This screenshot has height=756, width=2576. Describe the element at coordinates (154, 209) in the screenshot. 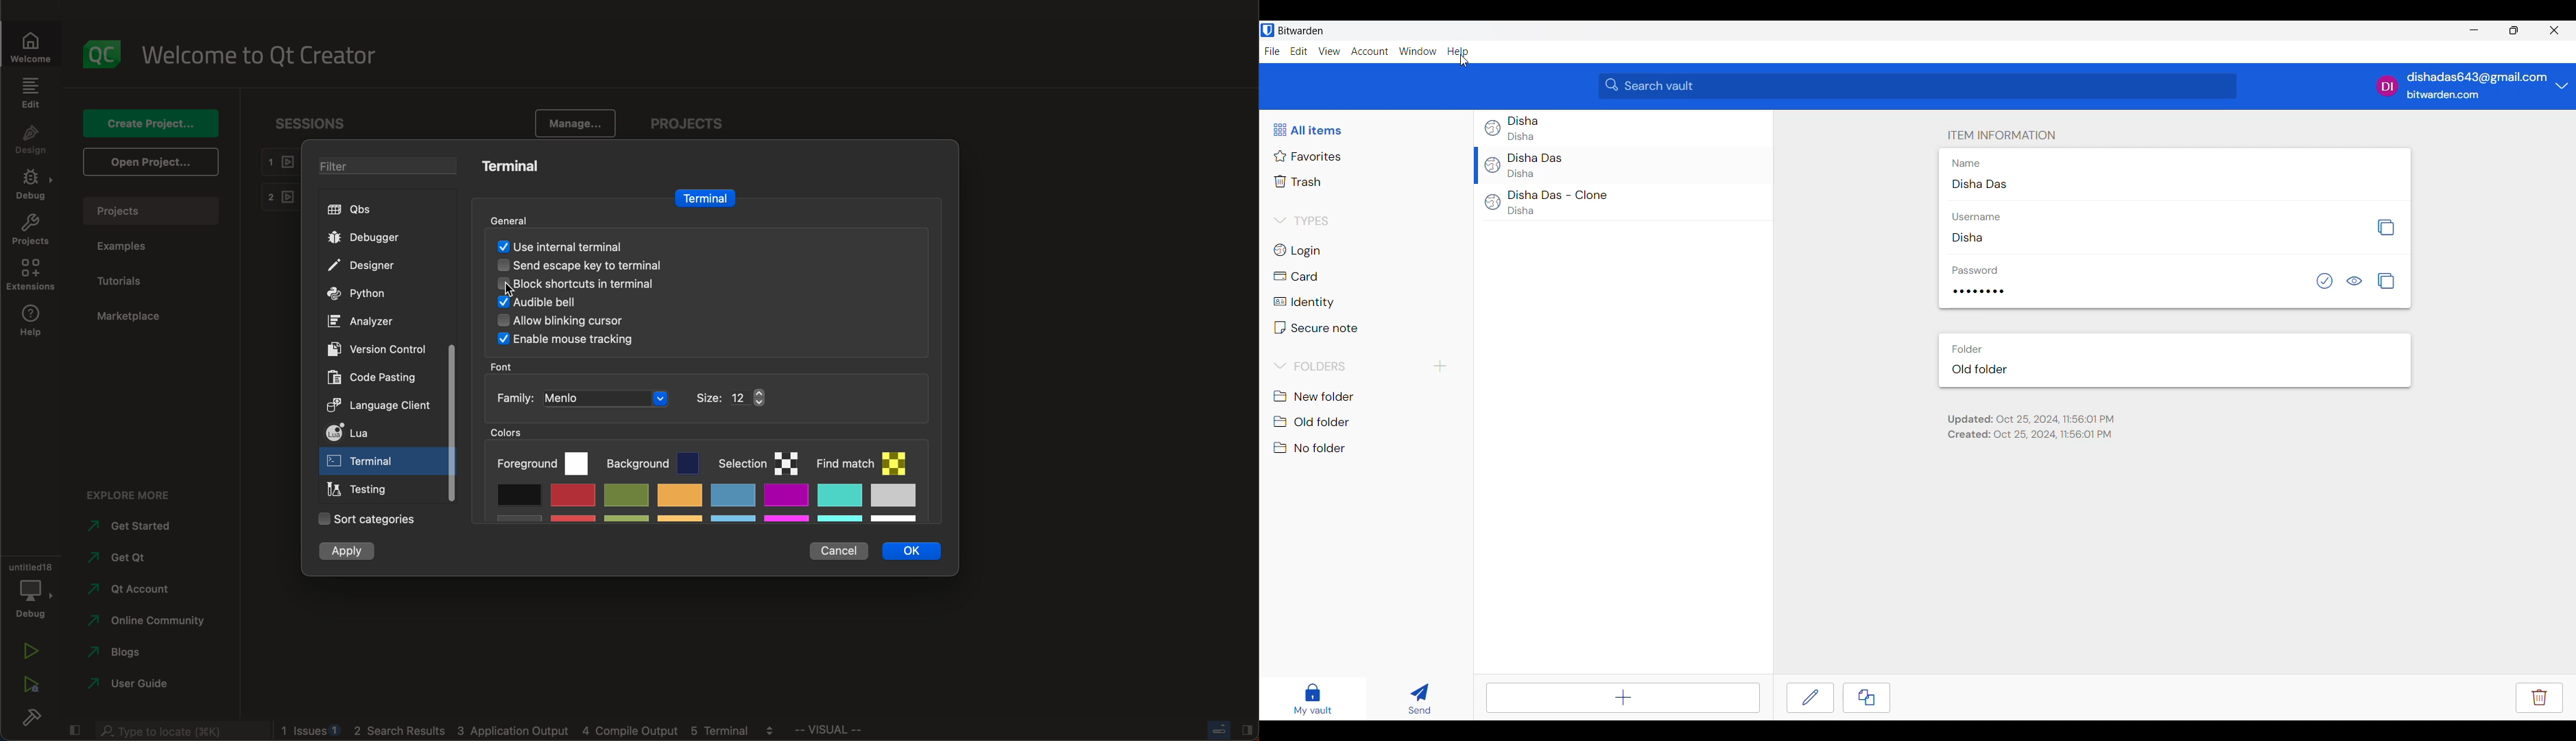

I see `projects` at that location.